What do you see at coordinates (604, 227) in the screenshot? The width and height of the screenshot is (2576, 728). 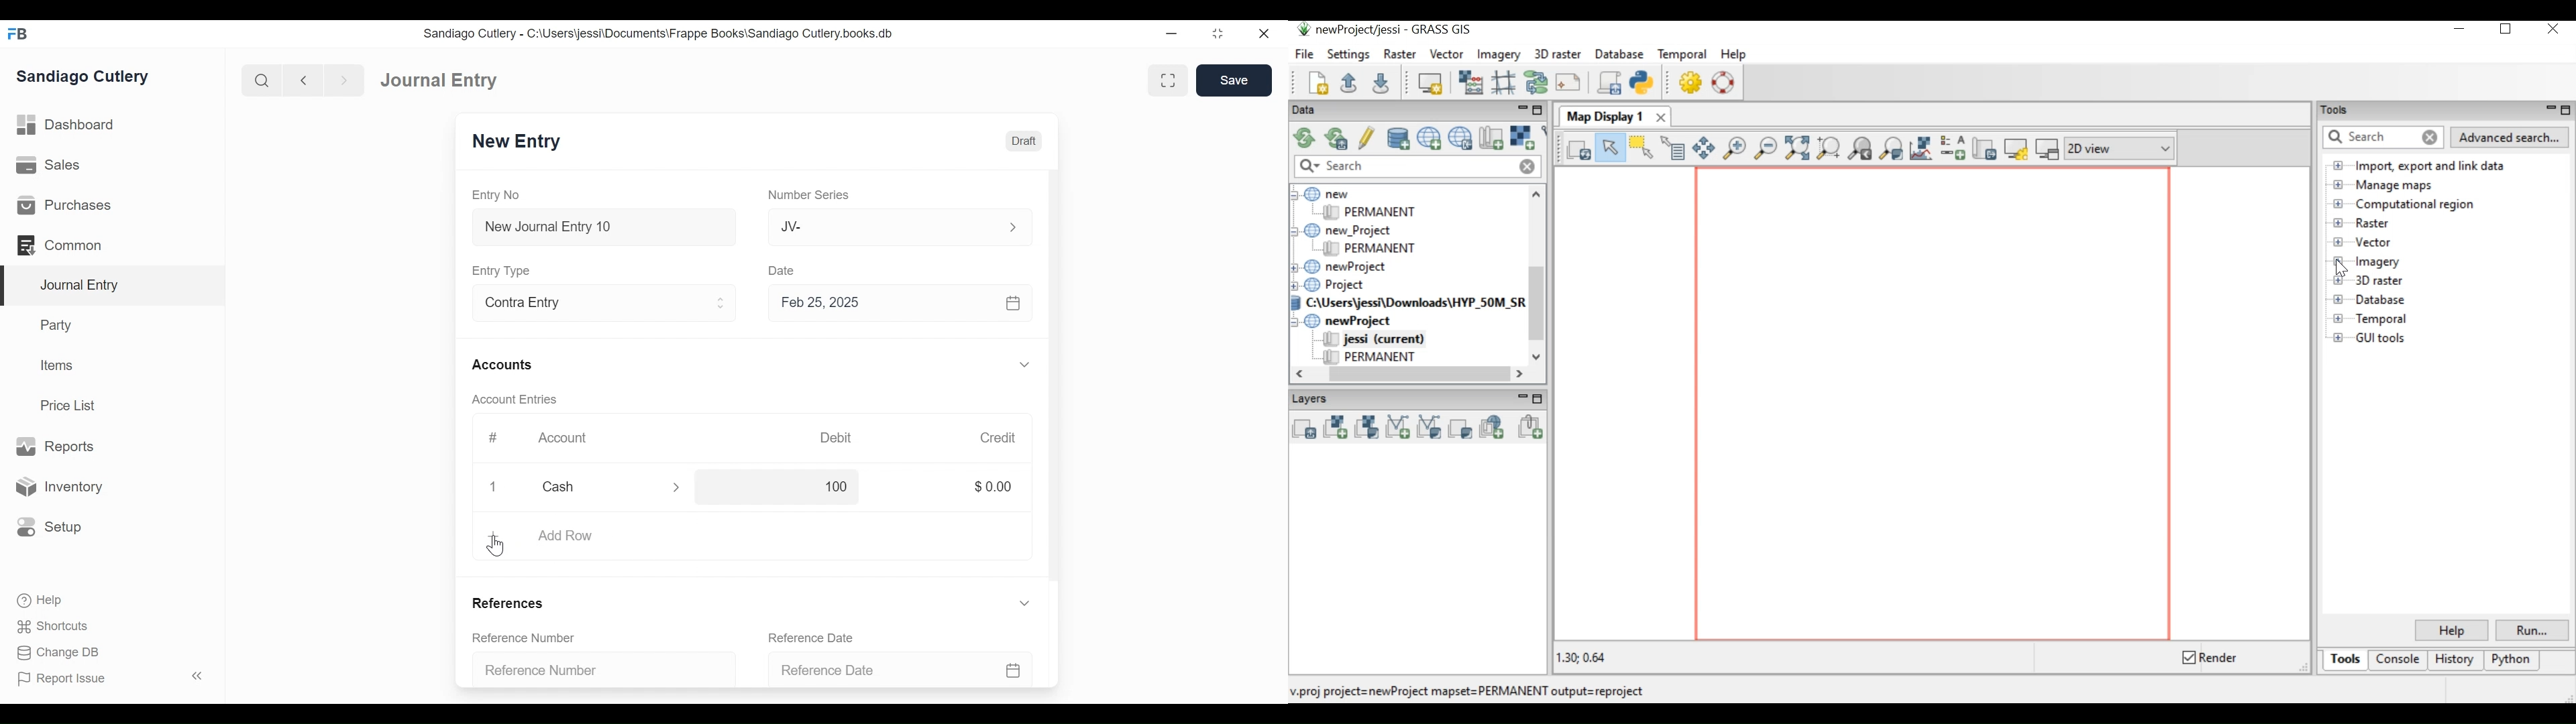 I see `New Journal Entry 10` at bounding box center [604, 227].